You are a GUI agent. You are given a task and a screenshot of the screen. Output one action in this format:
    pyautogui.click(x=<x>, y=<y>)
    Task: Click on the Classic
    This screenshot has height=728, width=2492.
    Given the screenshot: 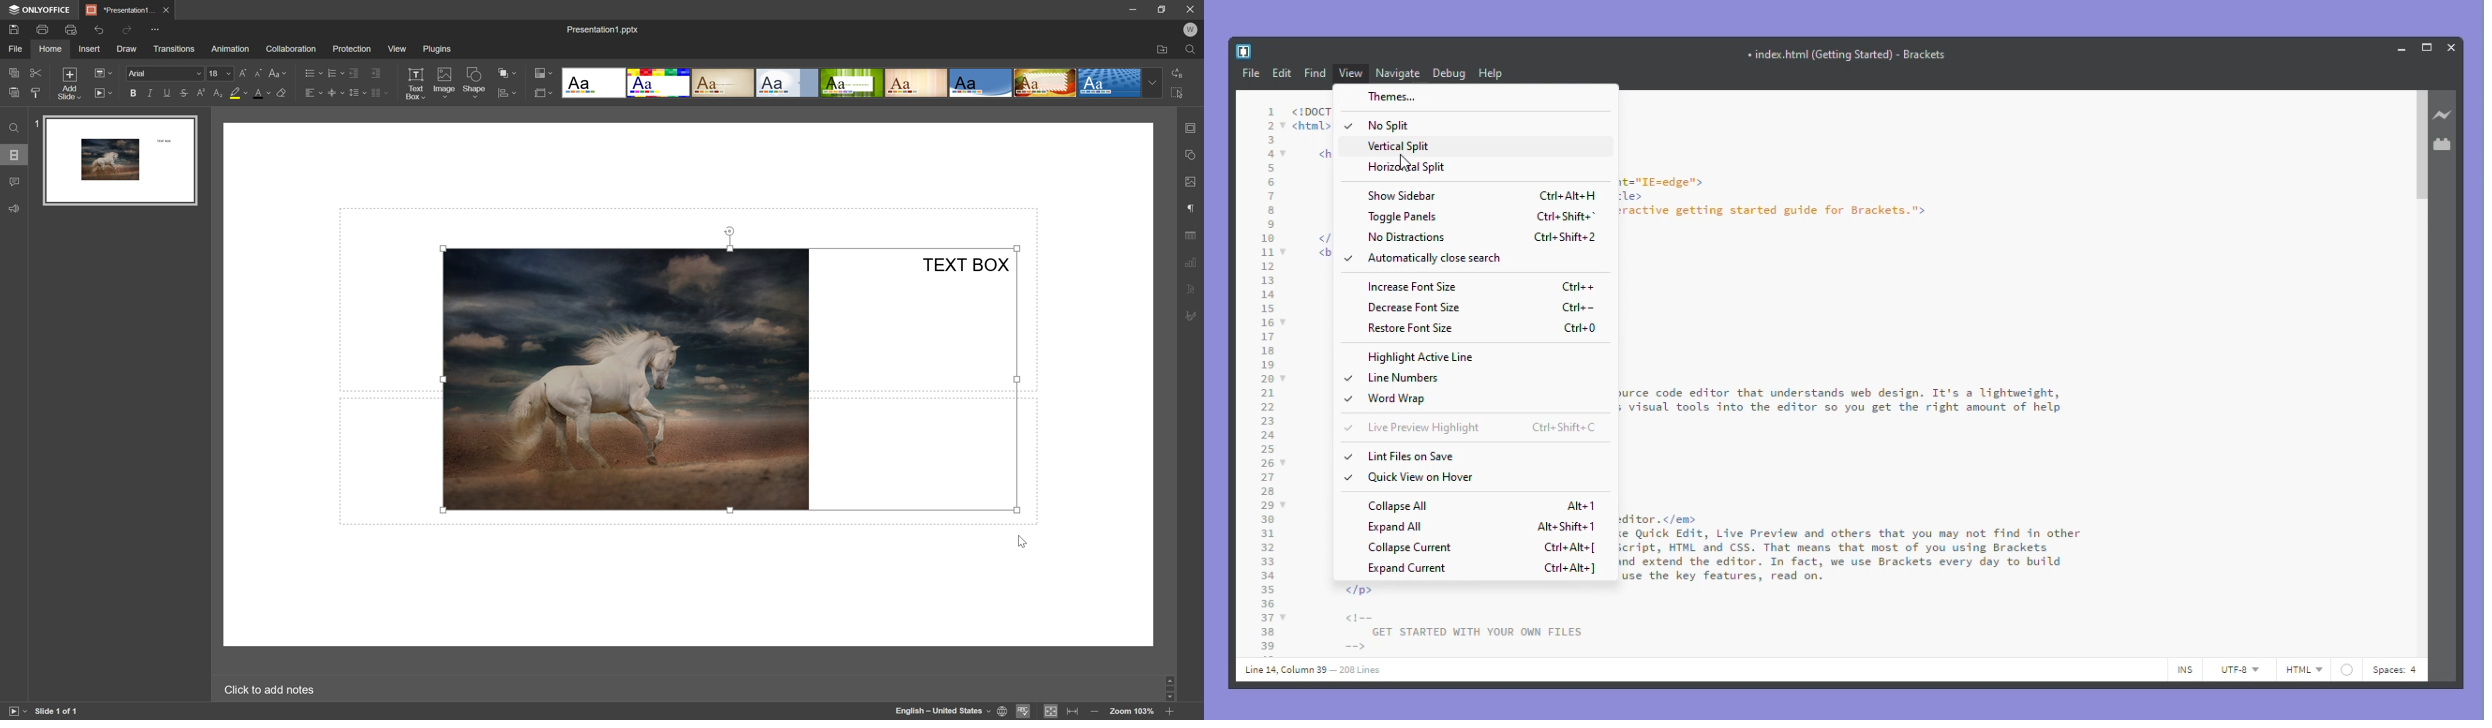 What is the action you would take?
    pyautogui.click(x=724, y=84)
    